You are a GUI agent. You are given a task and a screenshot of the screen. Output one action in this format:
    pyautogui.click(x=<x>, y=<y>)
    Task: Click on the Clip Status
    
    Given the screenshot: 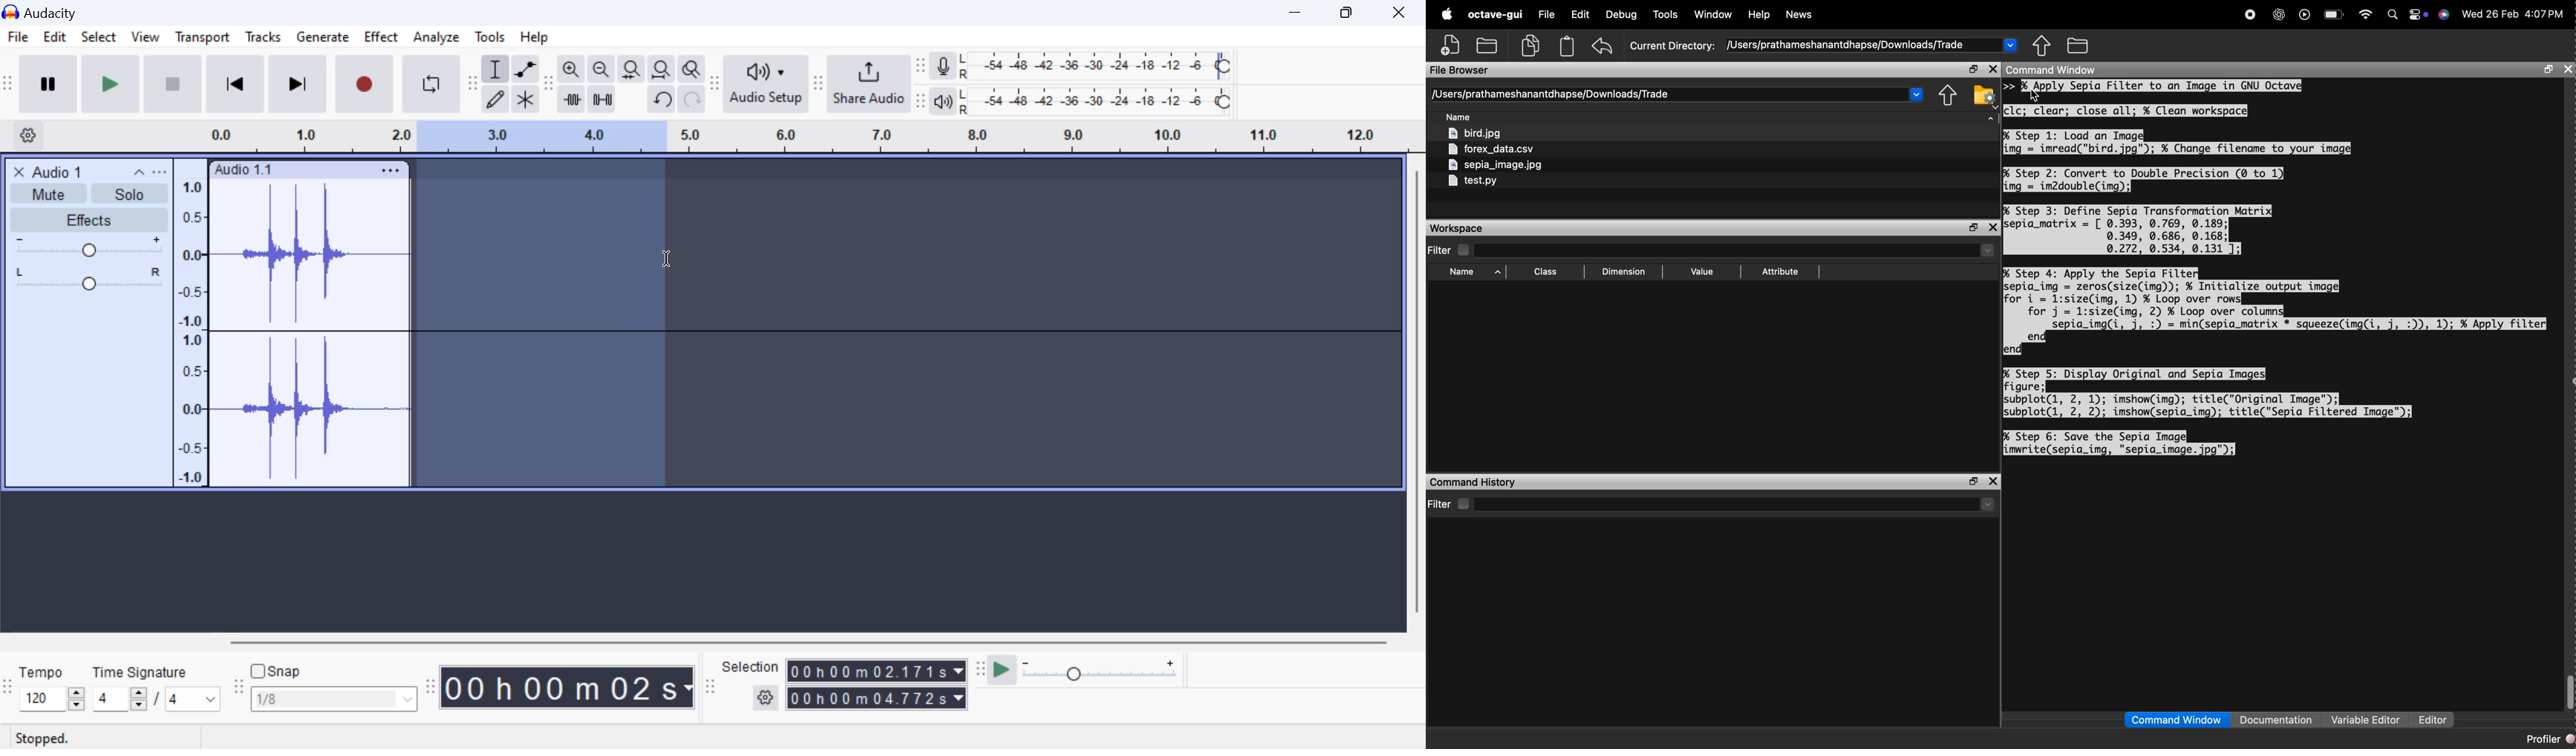 What is the action you would take?
    pyautogui.click(x=44, y=739)
    